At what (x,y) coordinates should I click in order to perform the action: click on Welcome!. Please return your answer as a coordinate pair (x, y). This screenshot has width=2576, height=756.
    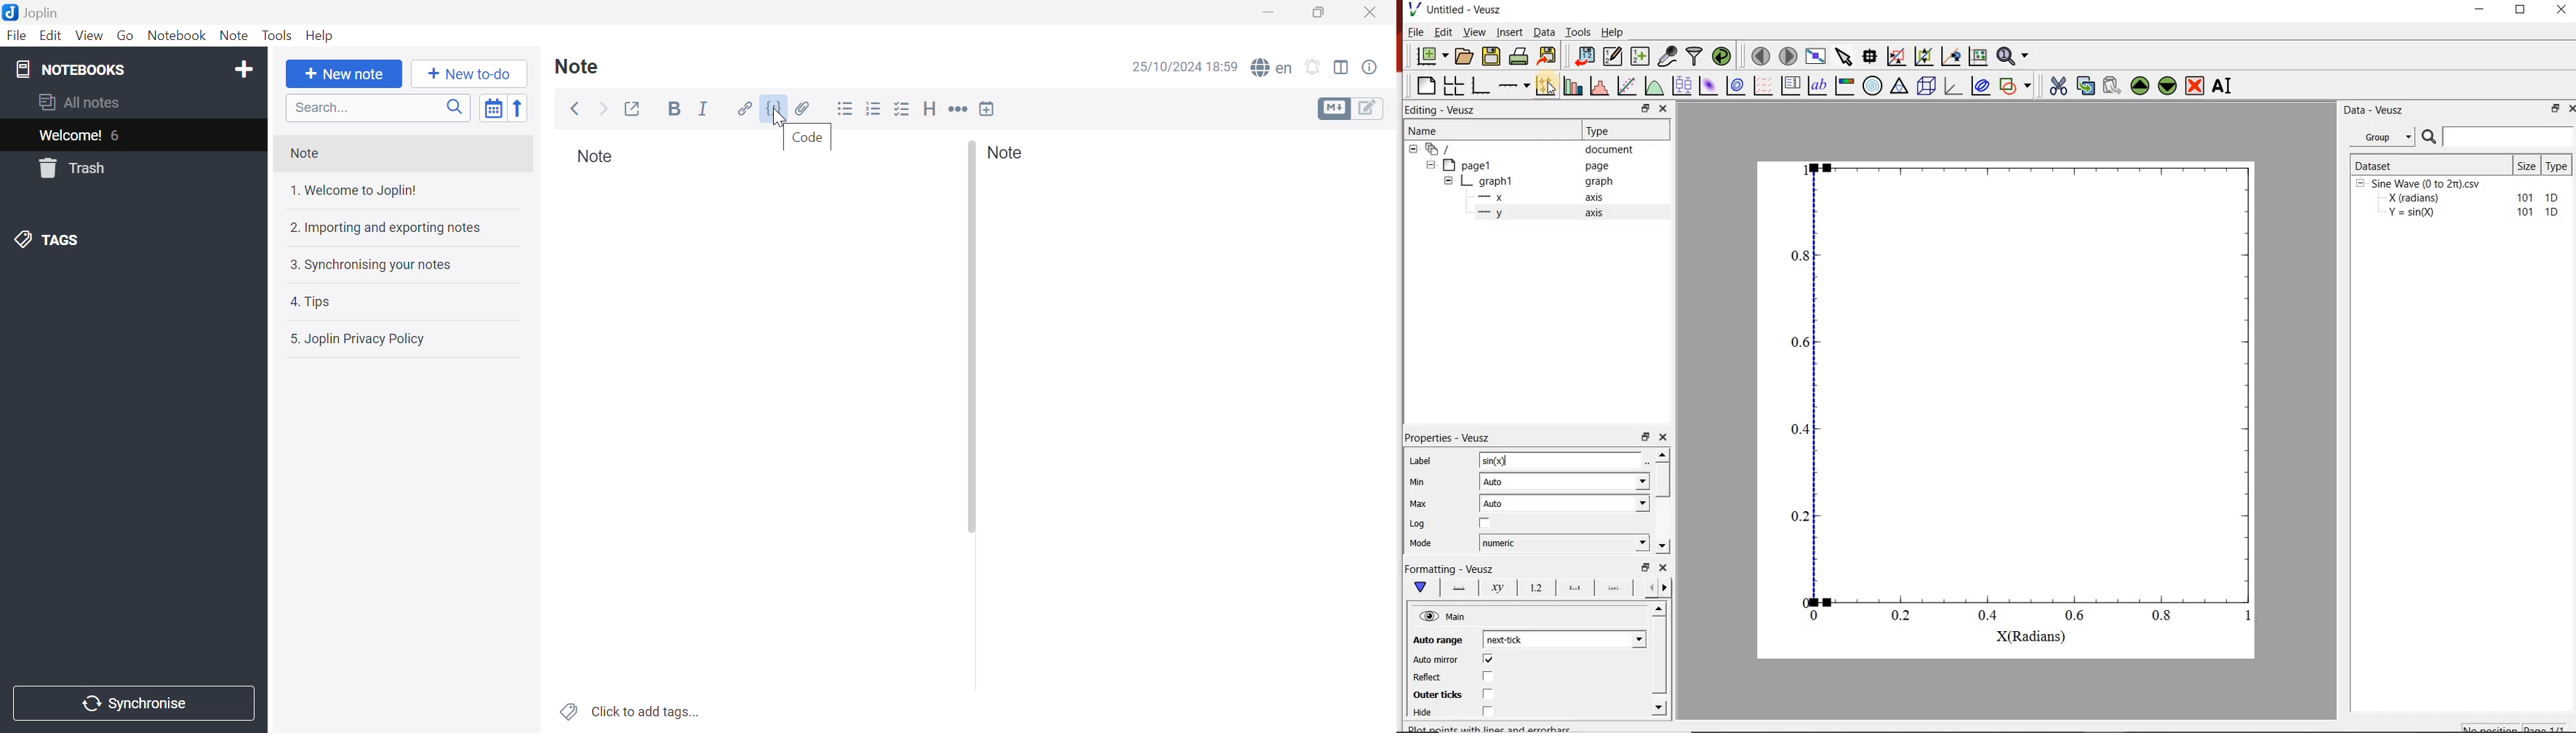
    Looking at the image, I should click on (71, 135).